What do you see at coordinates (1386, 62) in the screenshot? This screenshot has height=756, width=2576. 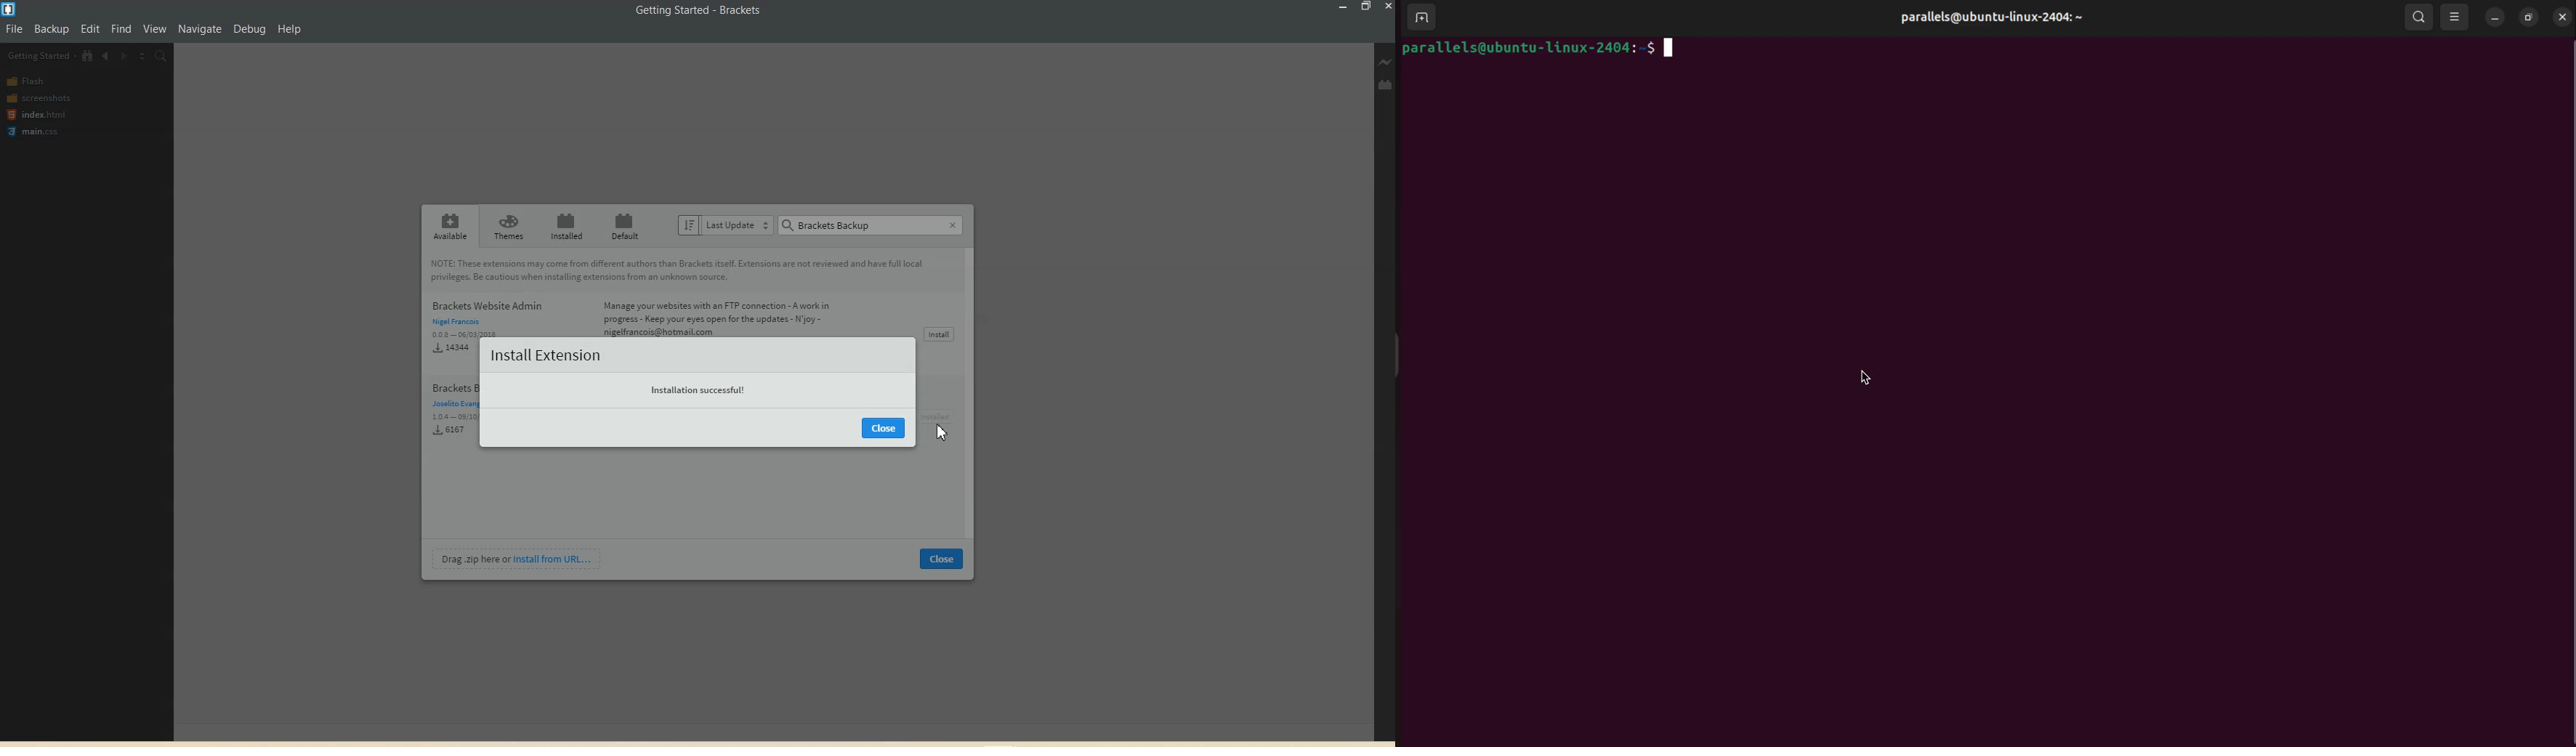 I see `Live Preview` at bounding box center [1386, 62].